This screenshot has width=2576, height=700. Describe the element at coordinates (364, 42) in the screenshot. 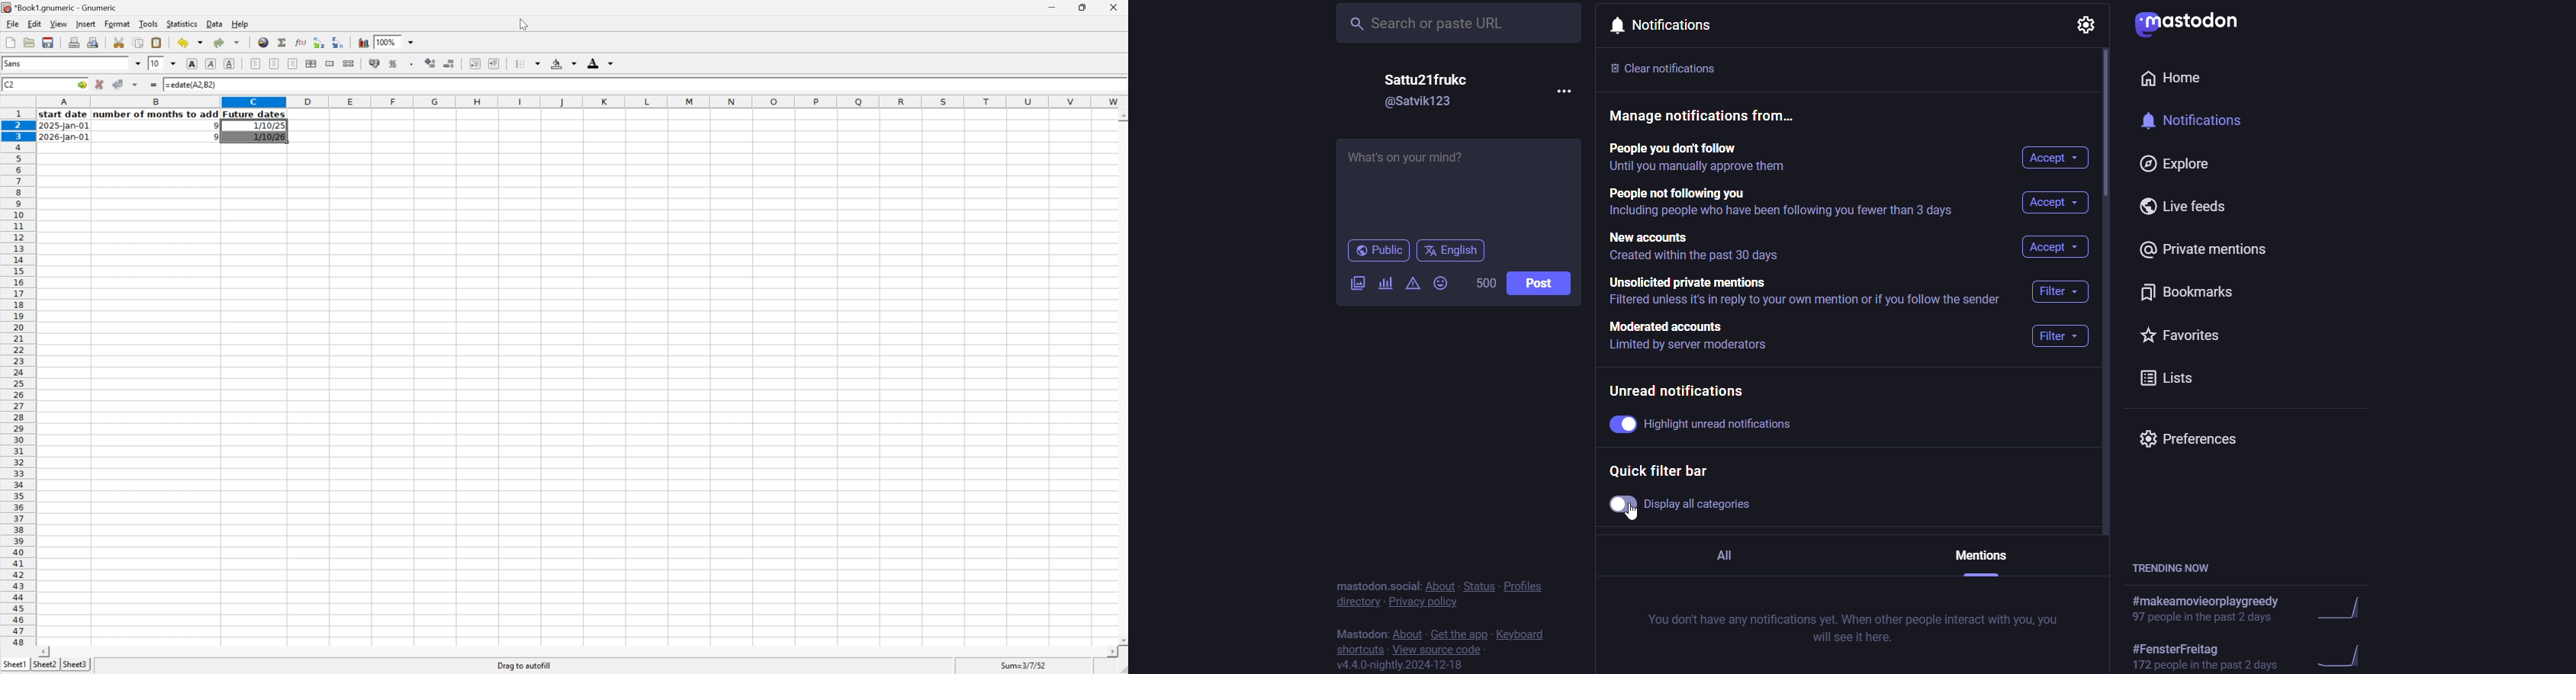

I see `Insert a chart` at that location.